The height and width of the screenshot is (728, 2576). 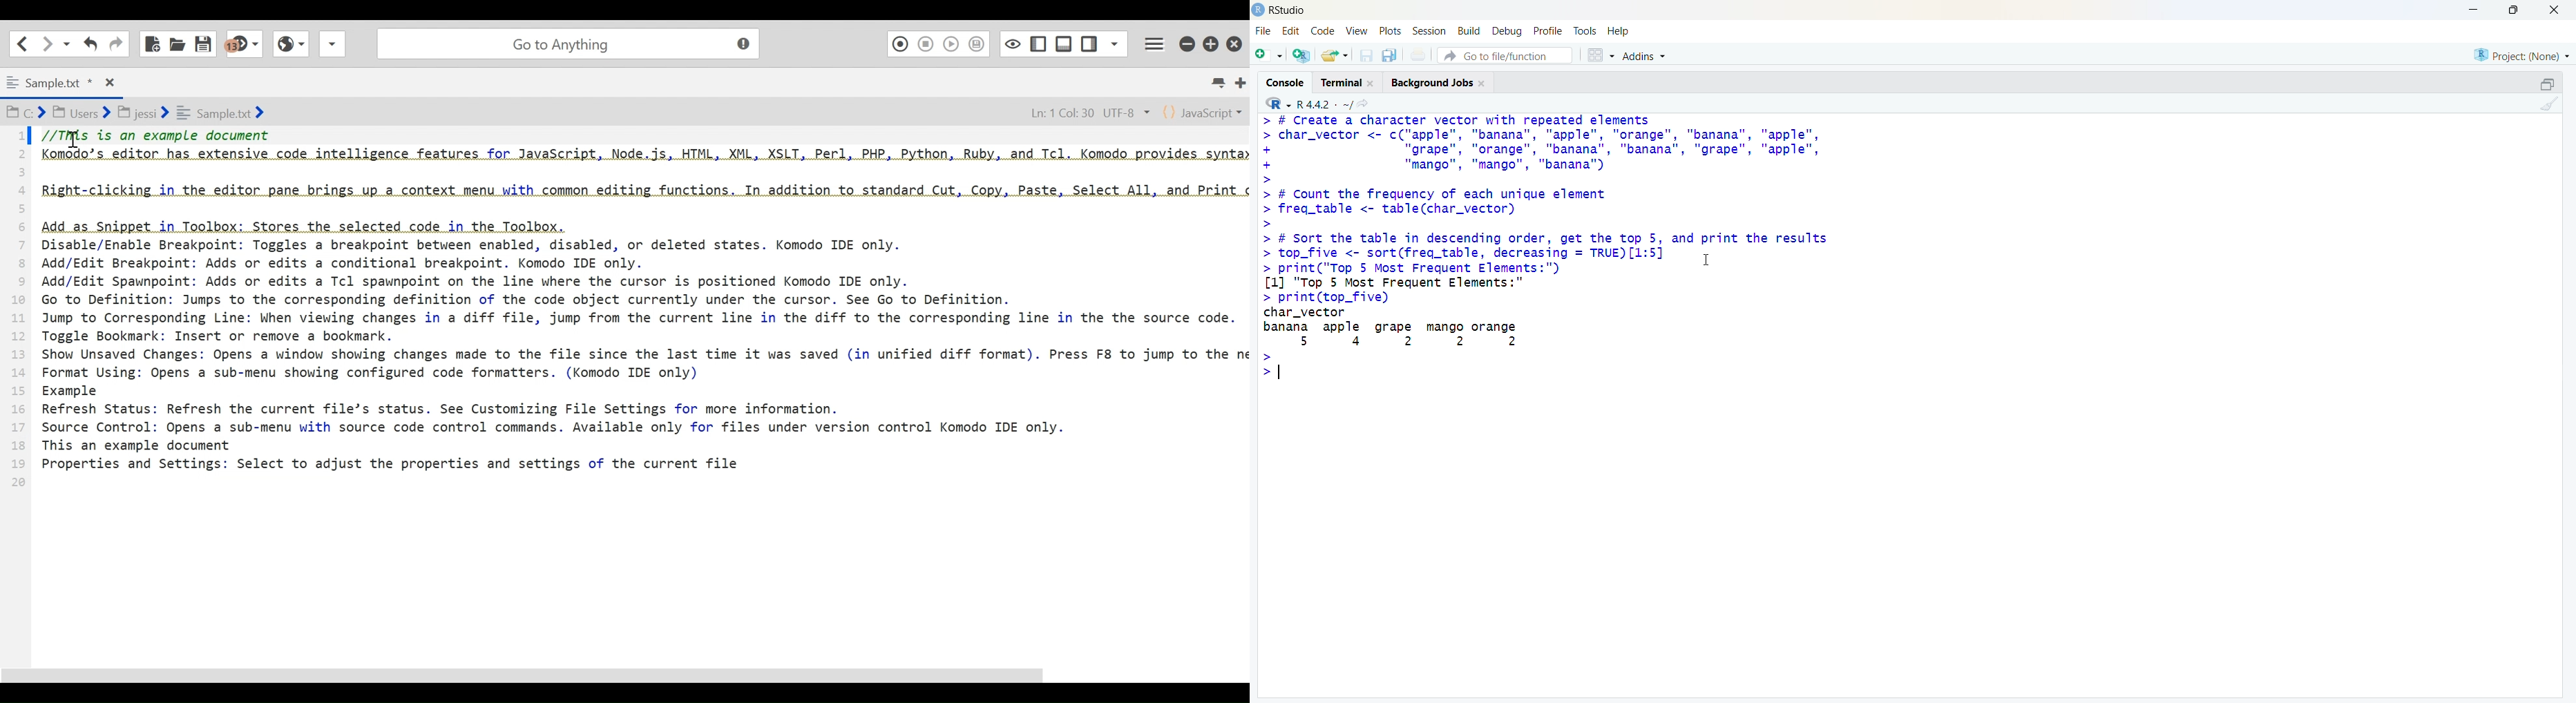 I want to click on Maximize, so click(x=2548, y=81).